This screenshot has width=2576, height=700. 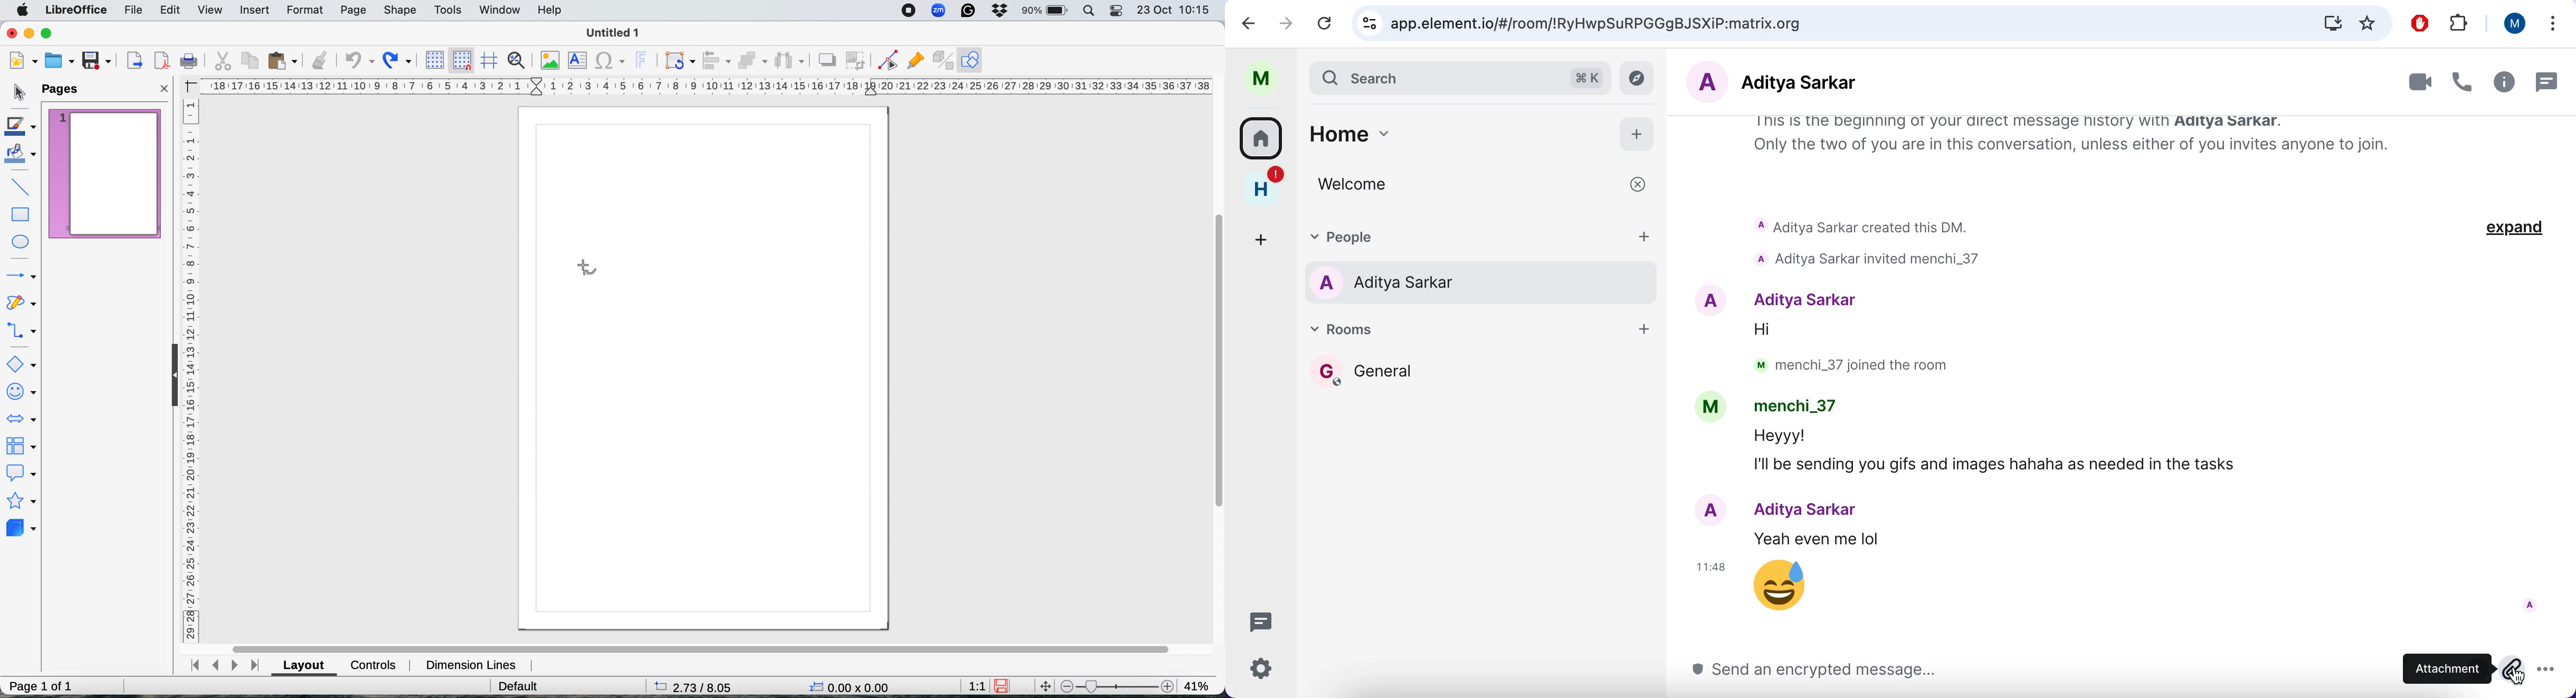 I want to click on forward, so click(x=1285, y=23).